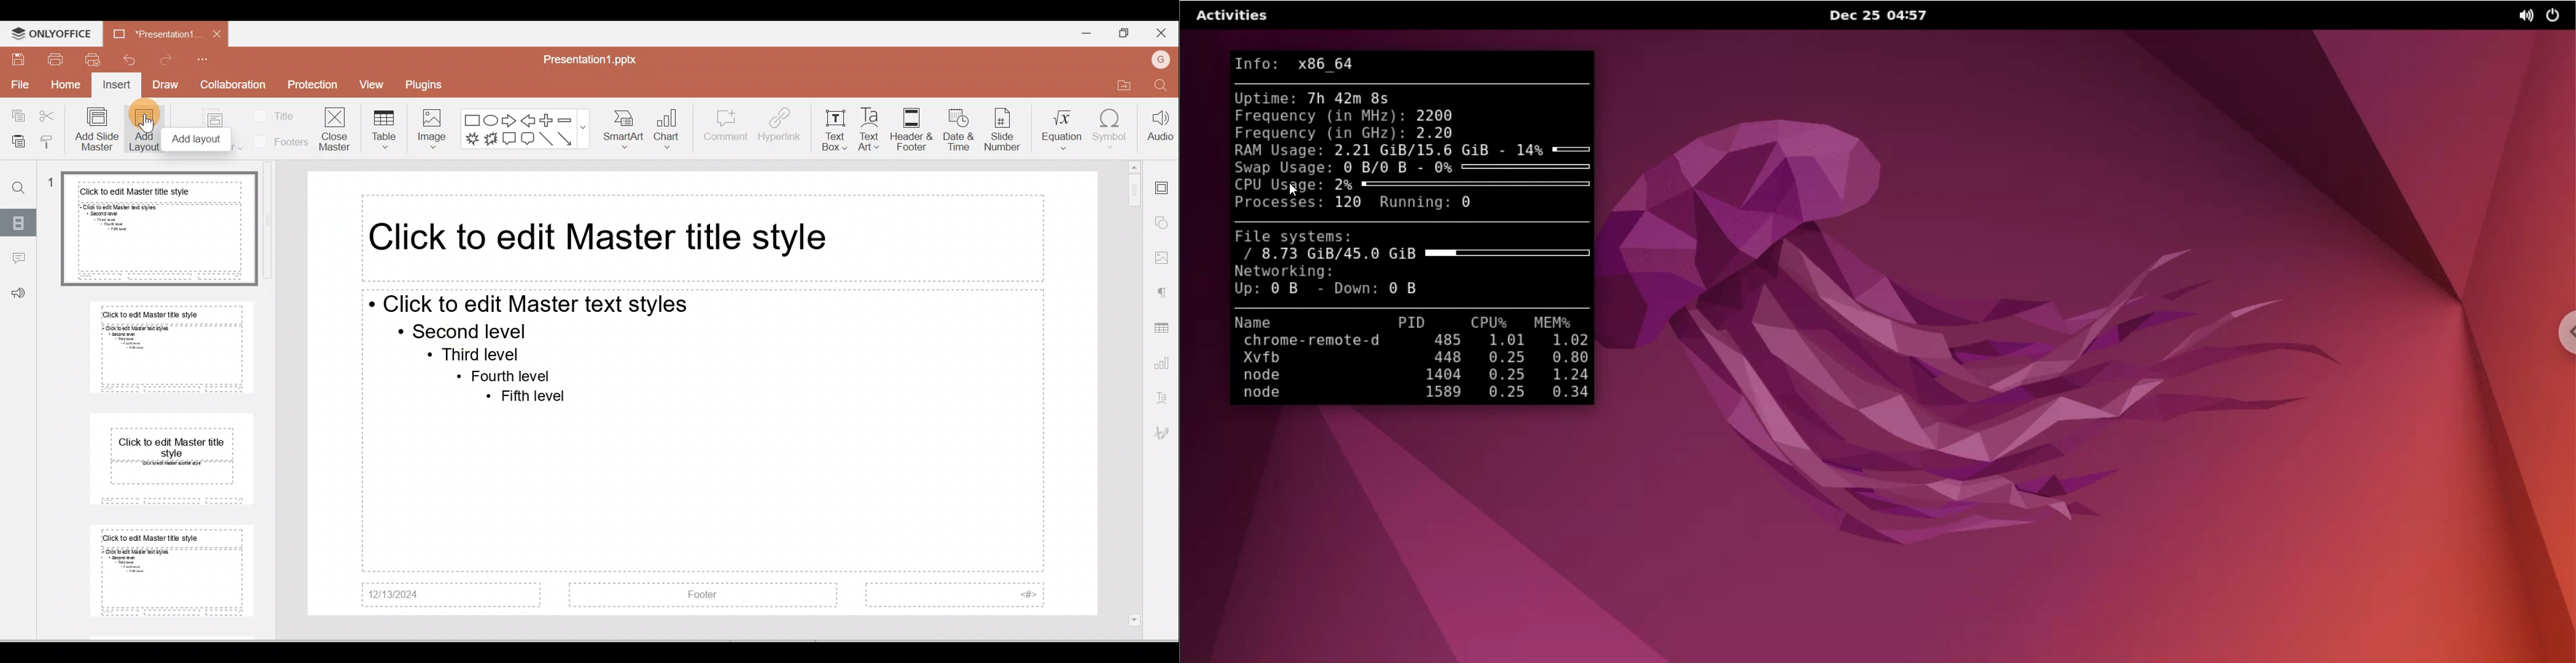  What do you see at coordinates (237, 86) in the screenshot?
I see `Collaboration` at bounding box center [237, 86].